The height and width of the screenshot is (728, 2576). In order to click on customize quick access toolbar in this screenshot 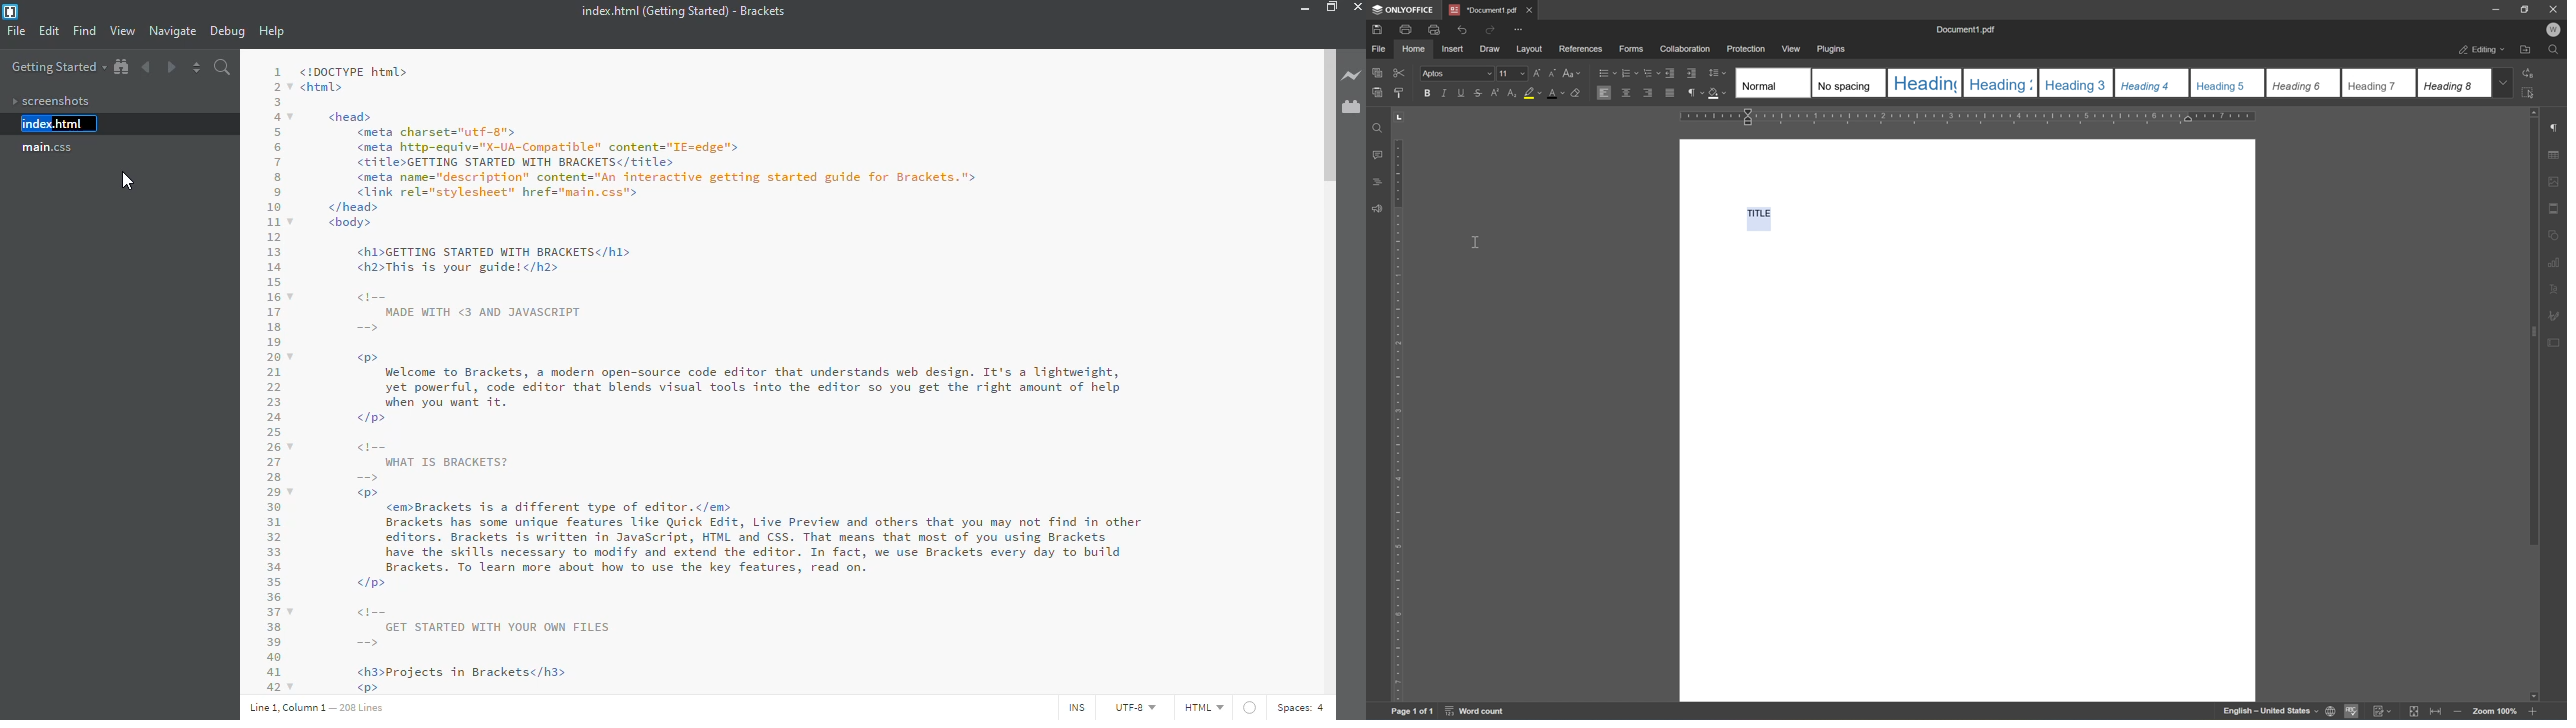, I will do `click(1520, 29)`.